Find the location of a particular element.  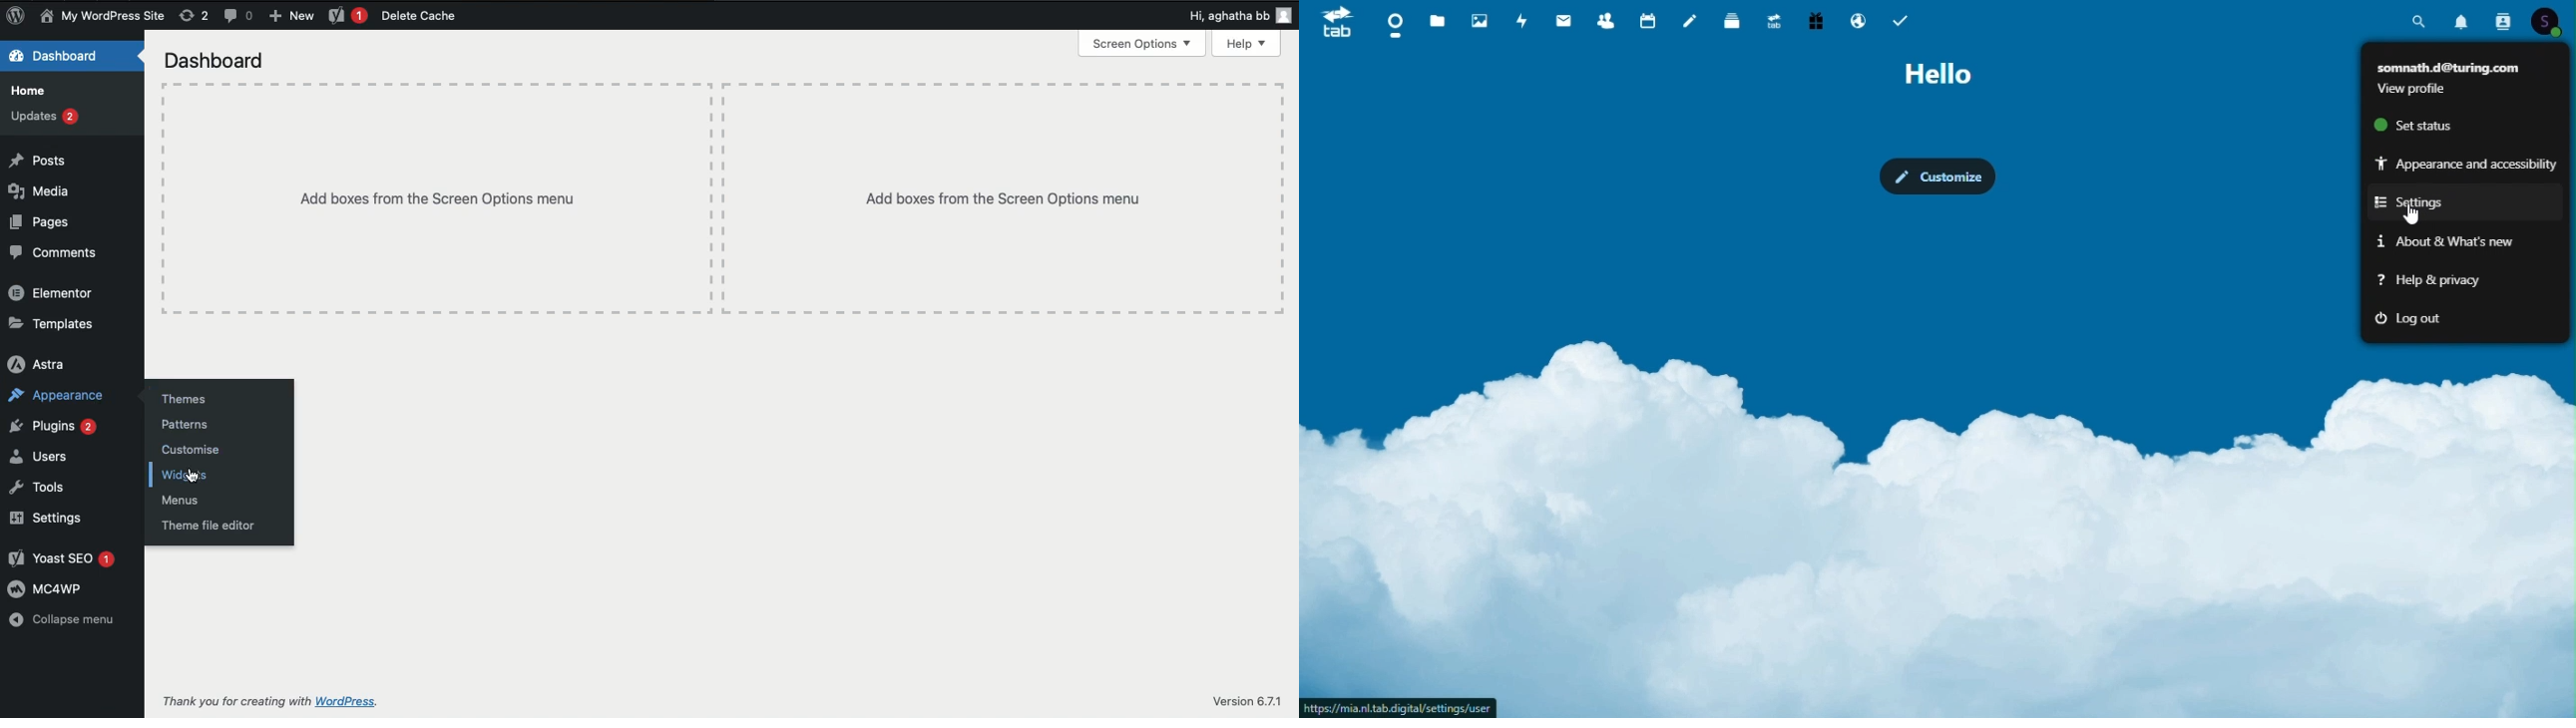

Calendar is located at coordinates (1651, 19).